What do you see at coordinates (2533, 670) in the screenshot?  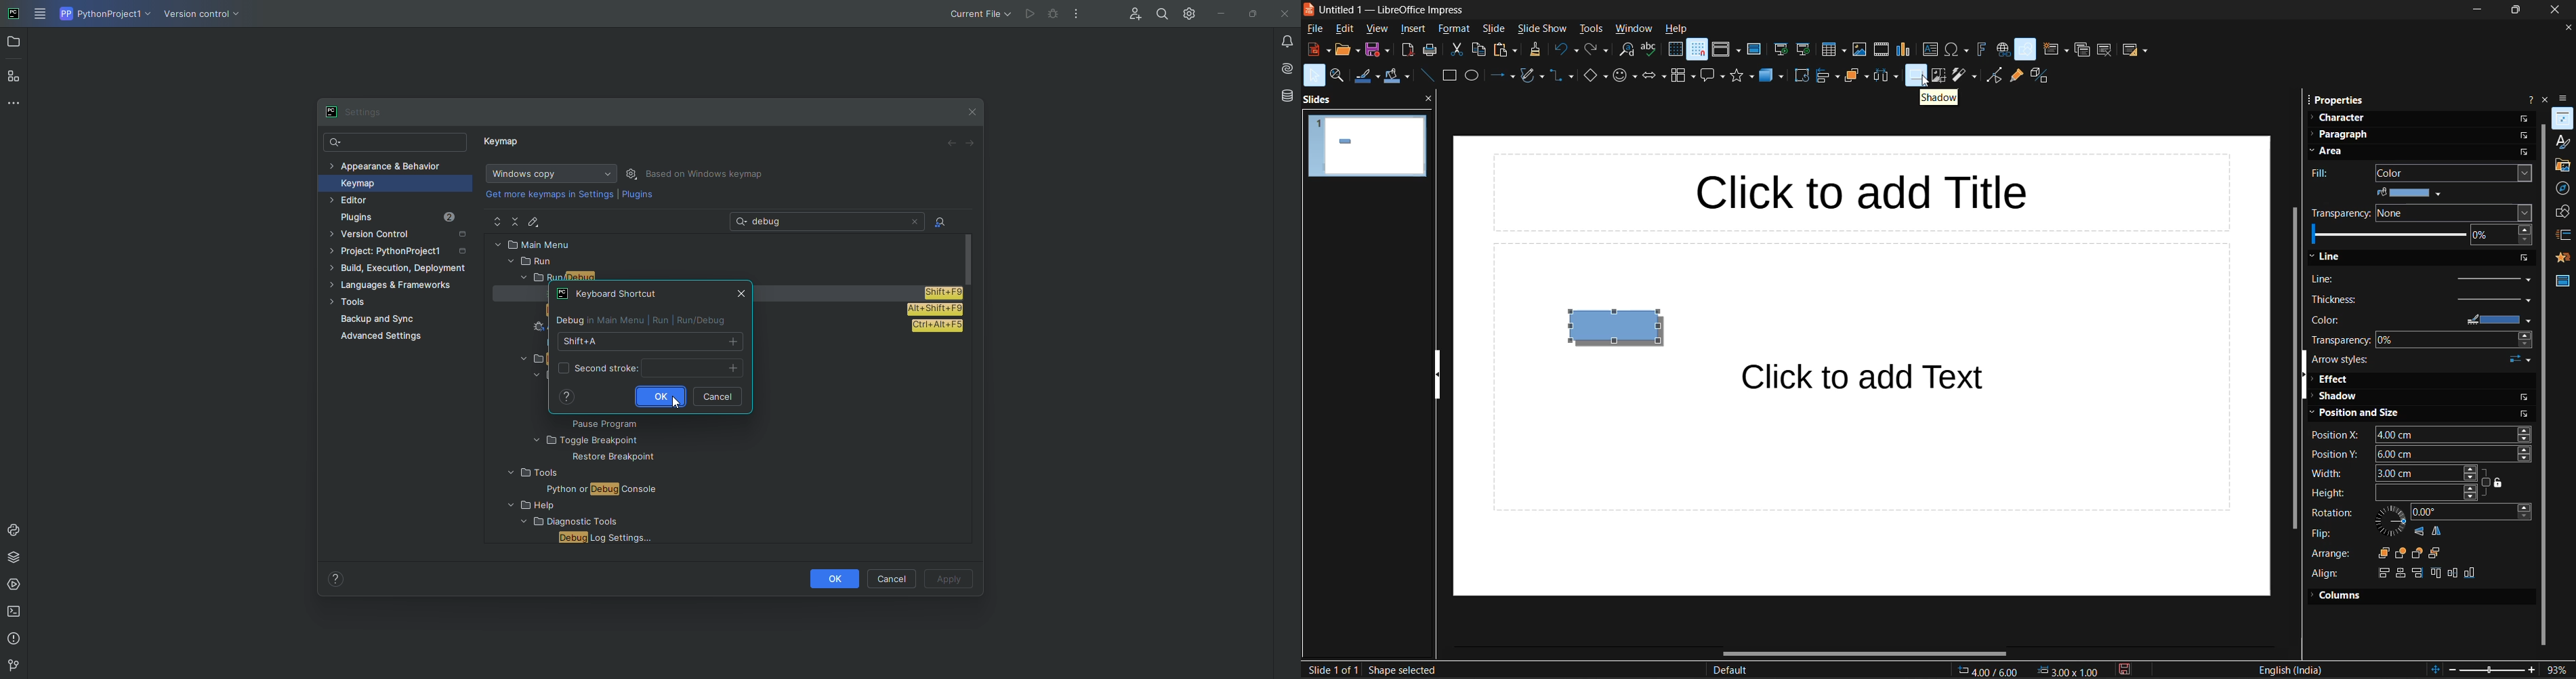 I see `zoom in` at bounding box center [2533, 670].